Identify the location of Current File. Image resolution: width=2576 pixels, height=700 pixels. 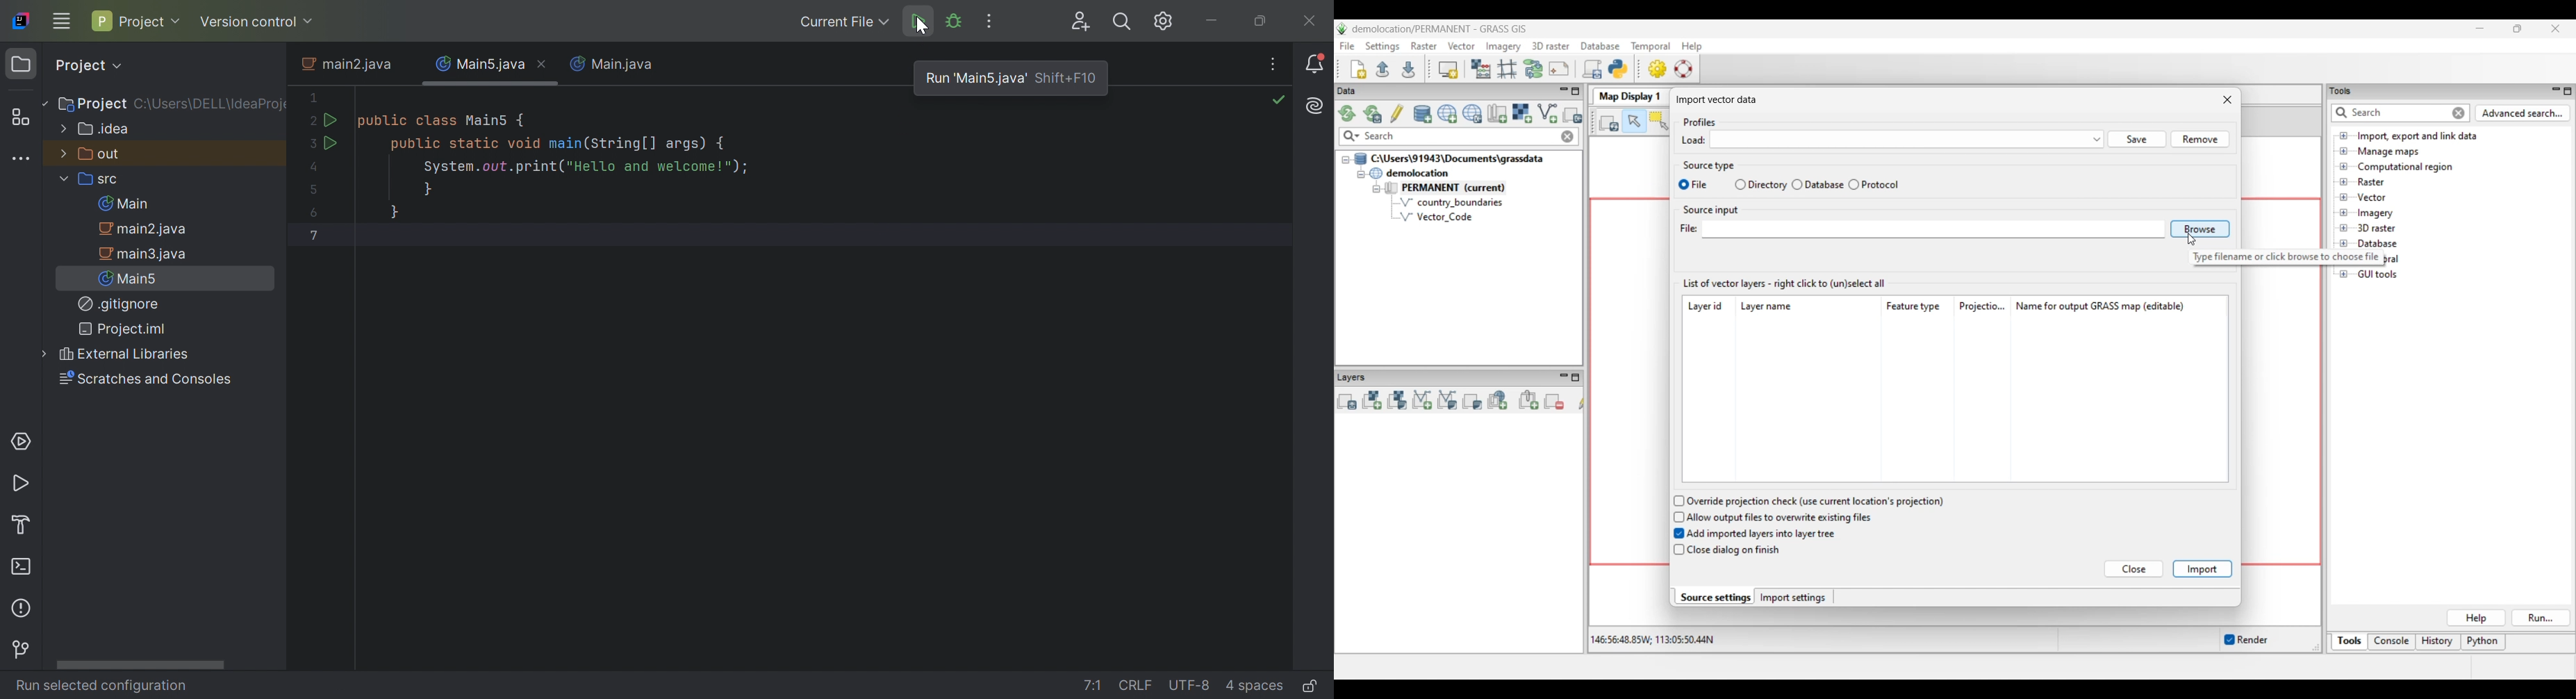
(842, 22).